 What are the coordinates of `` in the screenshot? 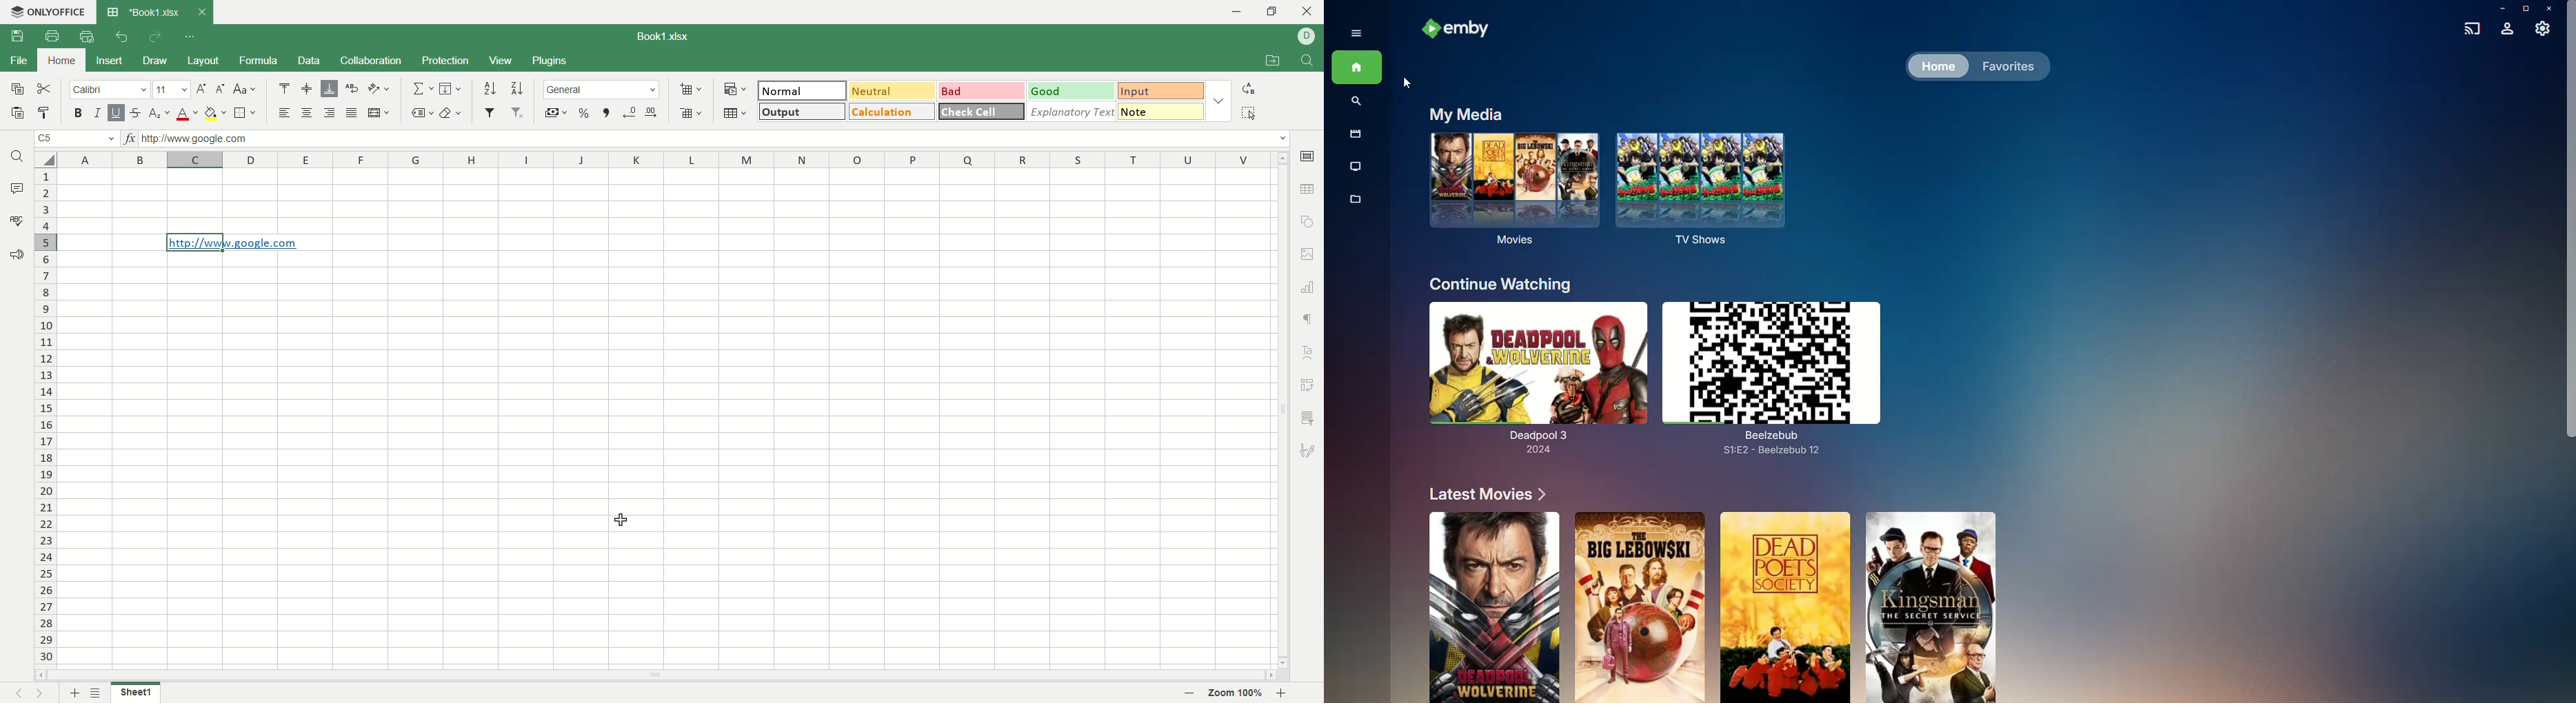 It's located at (1786, 608).